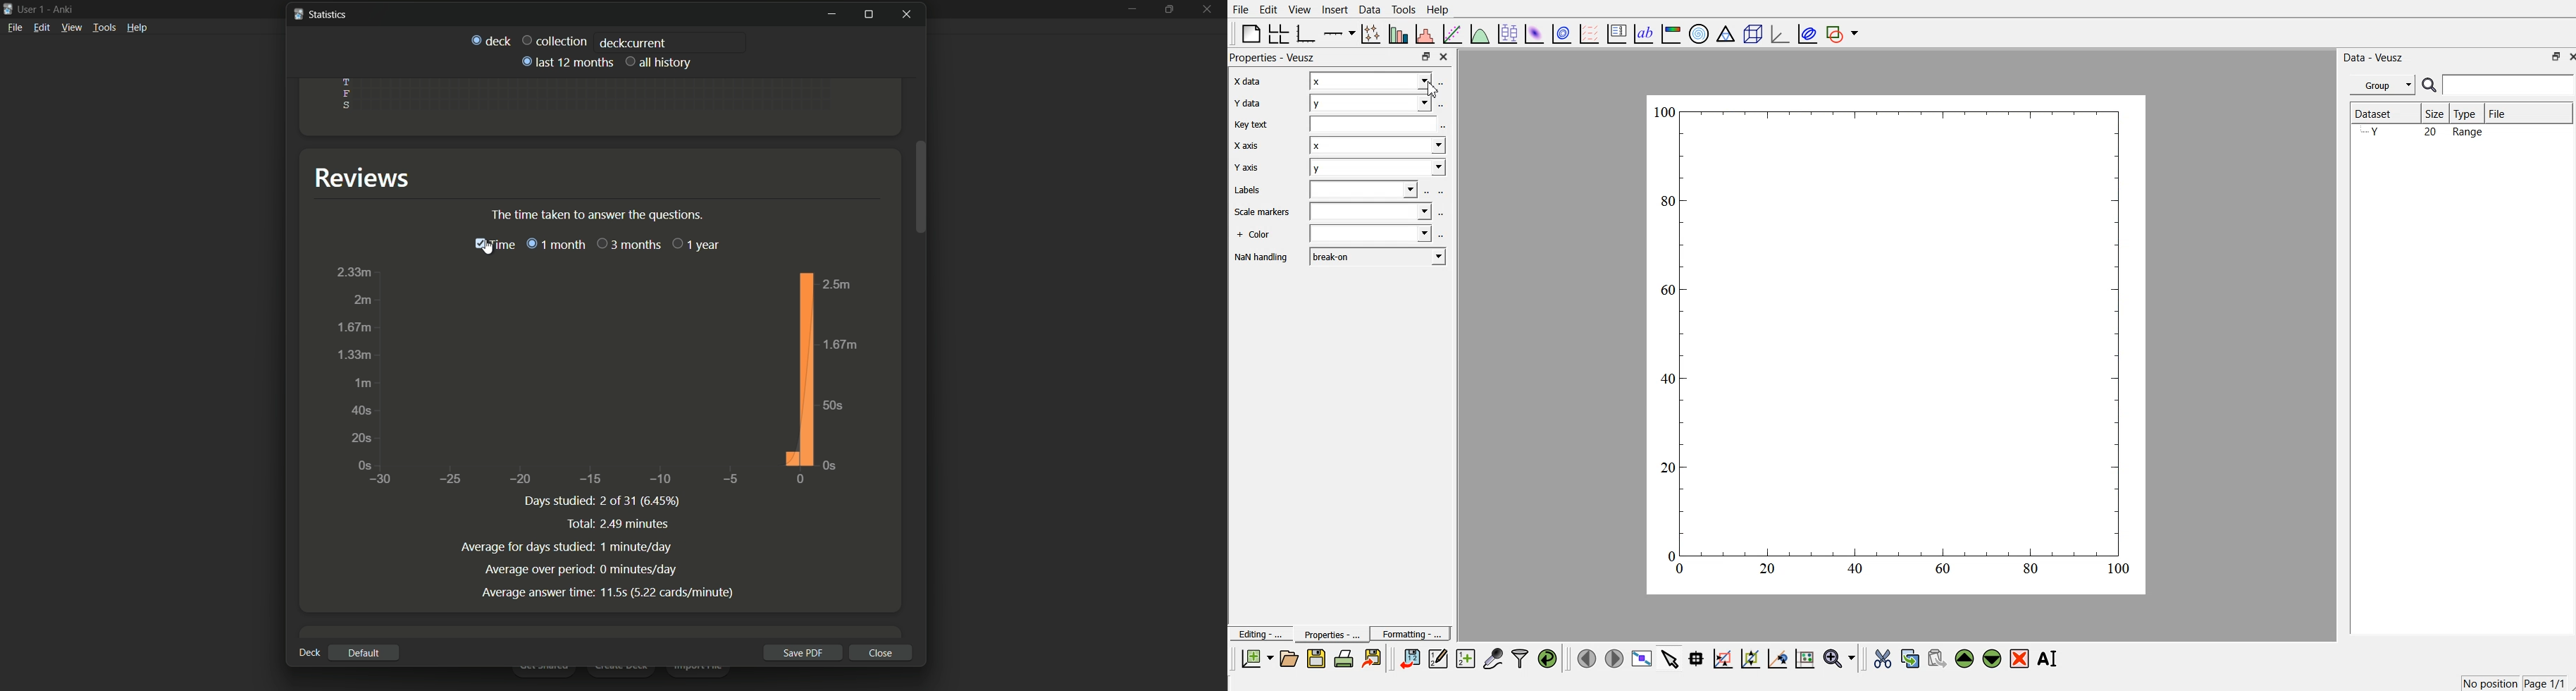 This screenshot has height=700, width=2576. Describe the element at coordinates (921, 187) in the screenshot. I see `scroll bar` at that location.